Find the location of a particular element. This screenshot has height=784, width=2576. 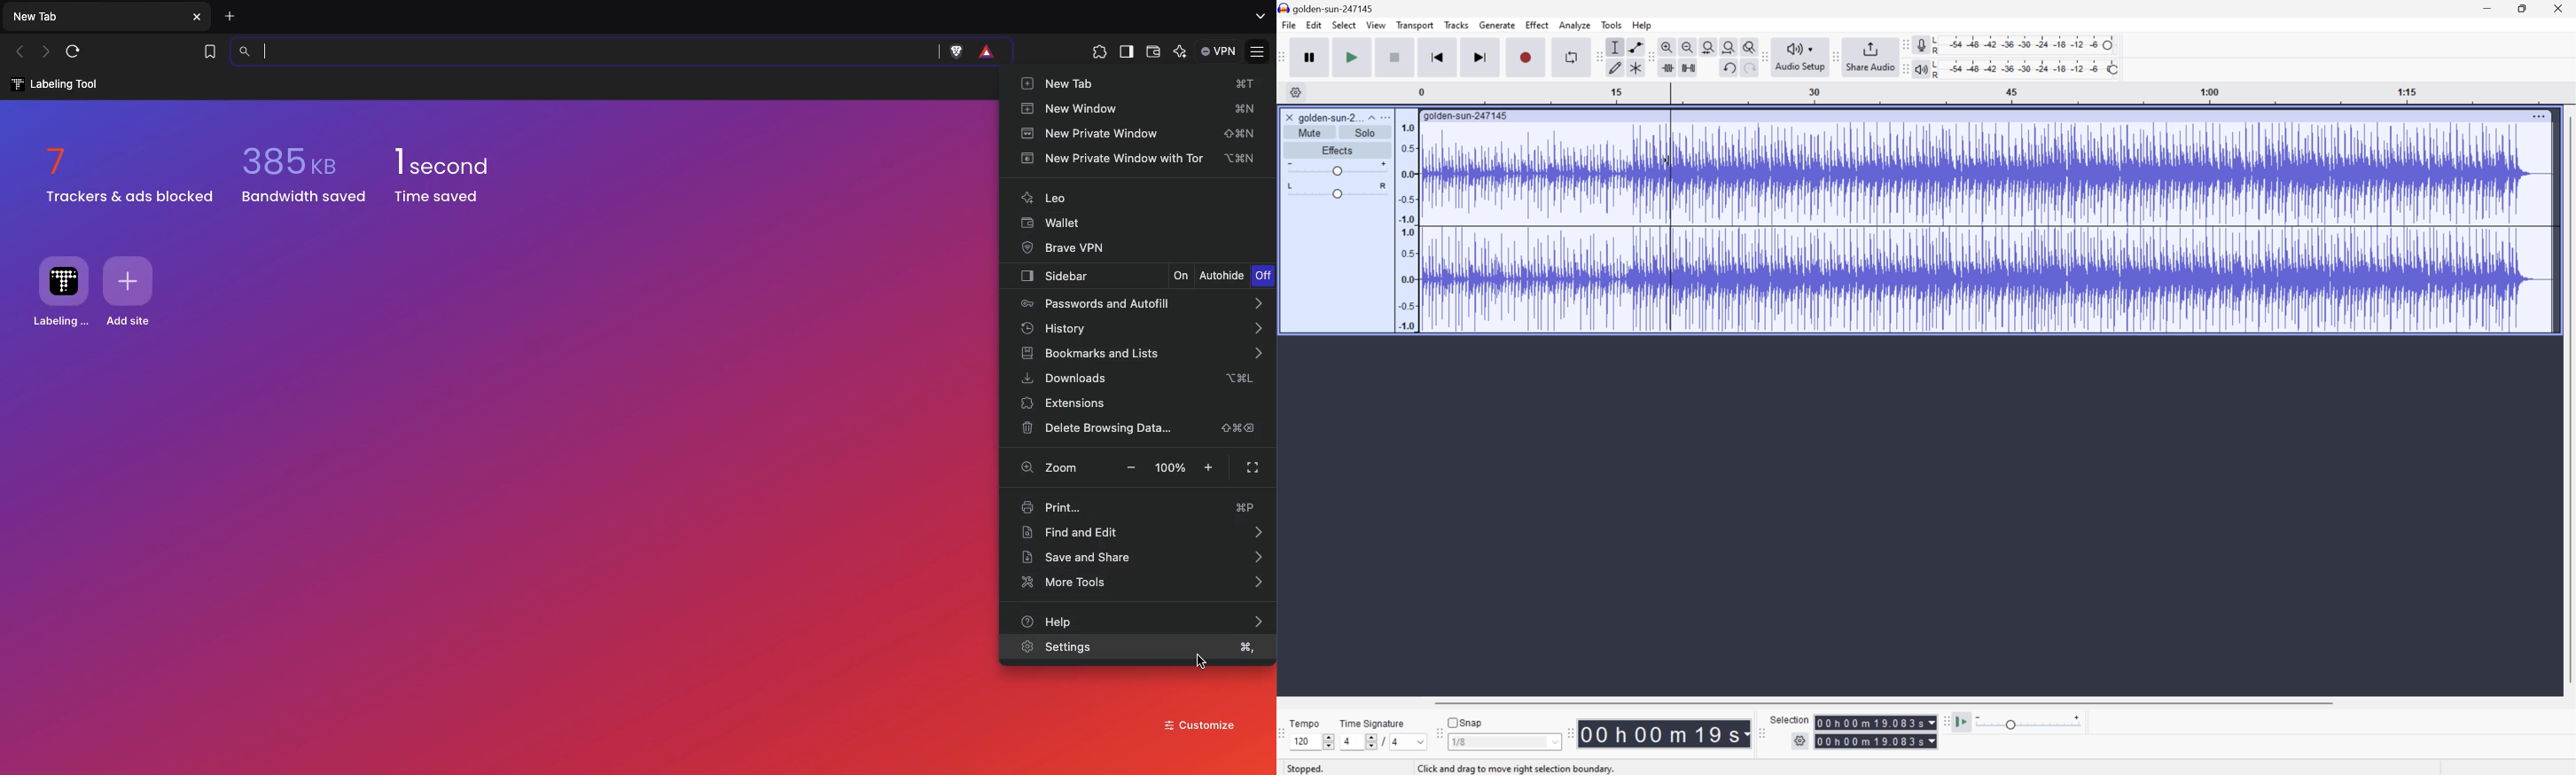

385kb Bandwidth saved is located at coordinates (306, 175).